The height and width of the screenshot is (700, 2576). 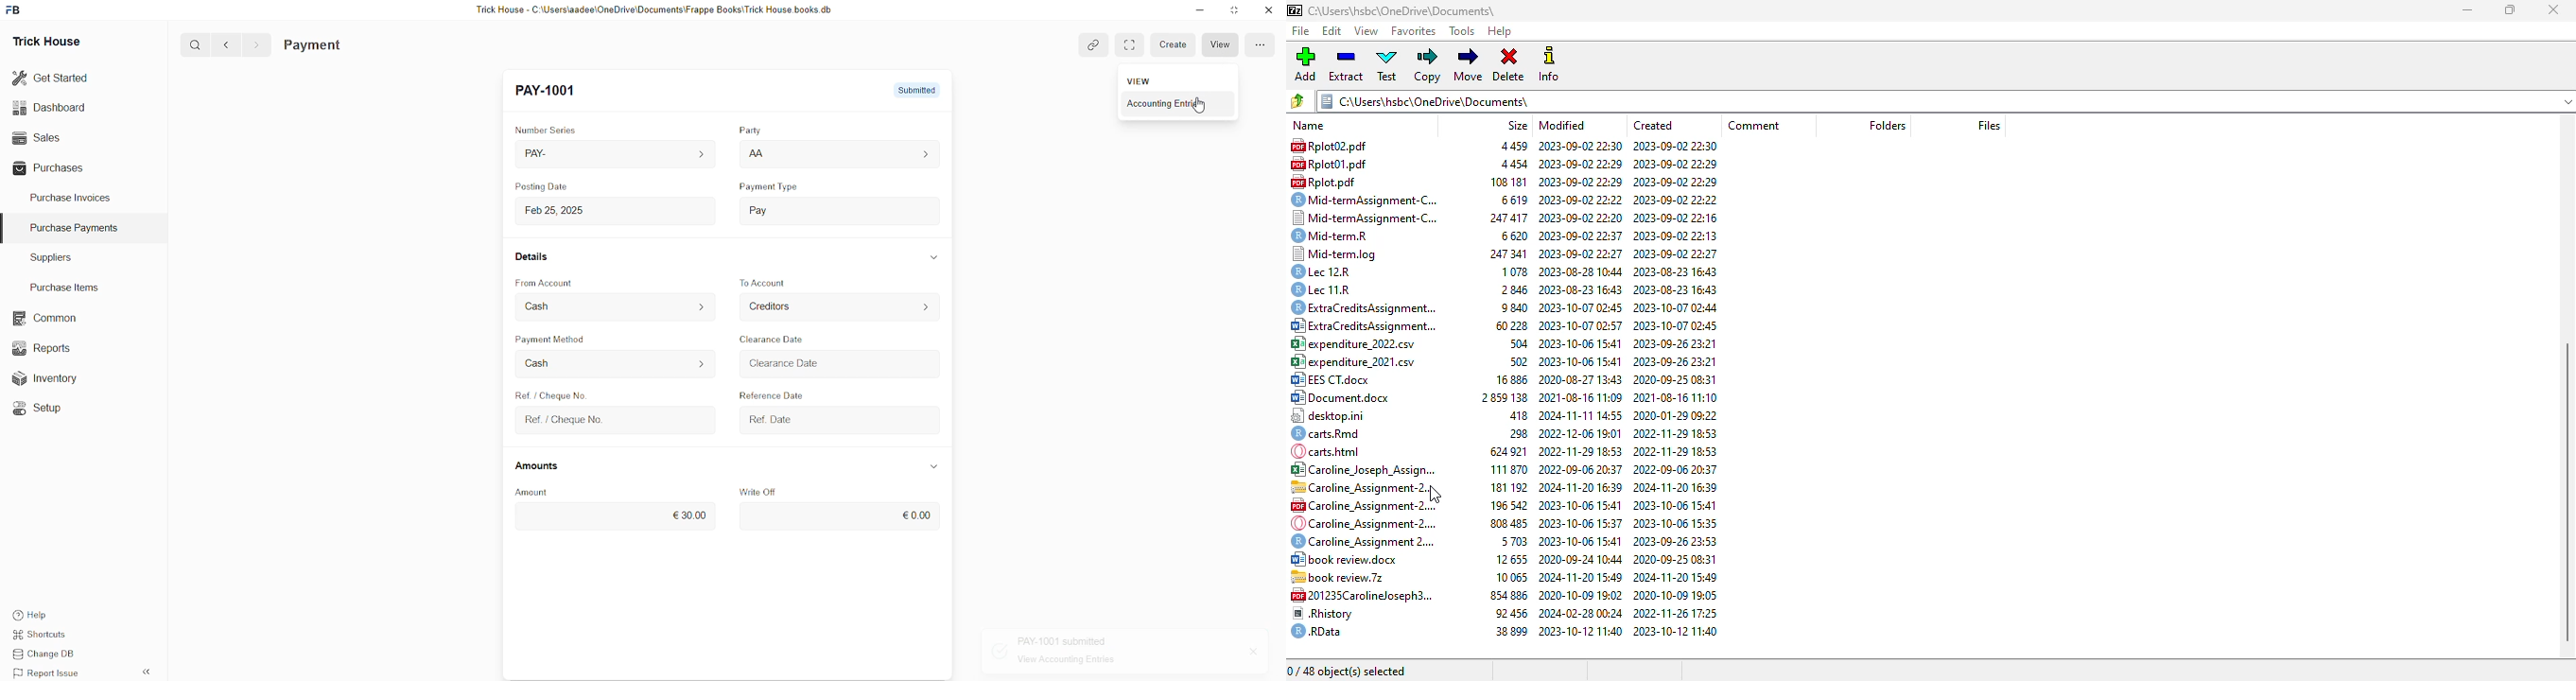 I want to click on submitted, so click(x=911, y=88).